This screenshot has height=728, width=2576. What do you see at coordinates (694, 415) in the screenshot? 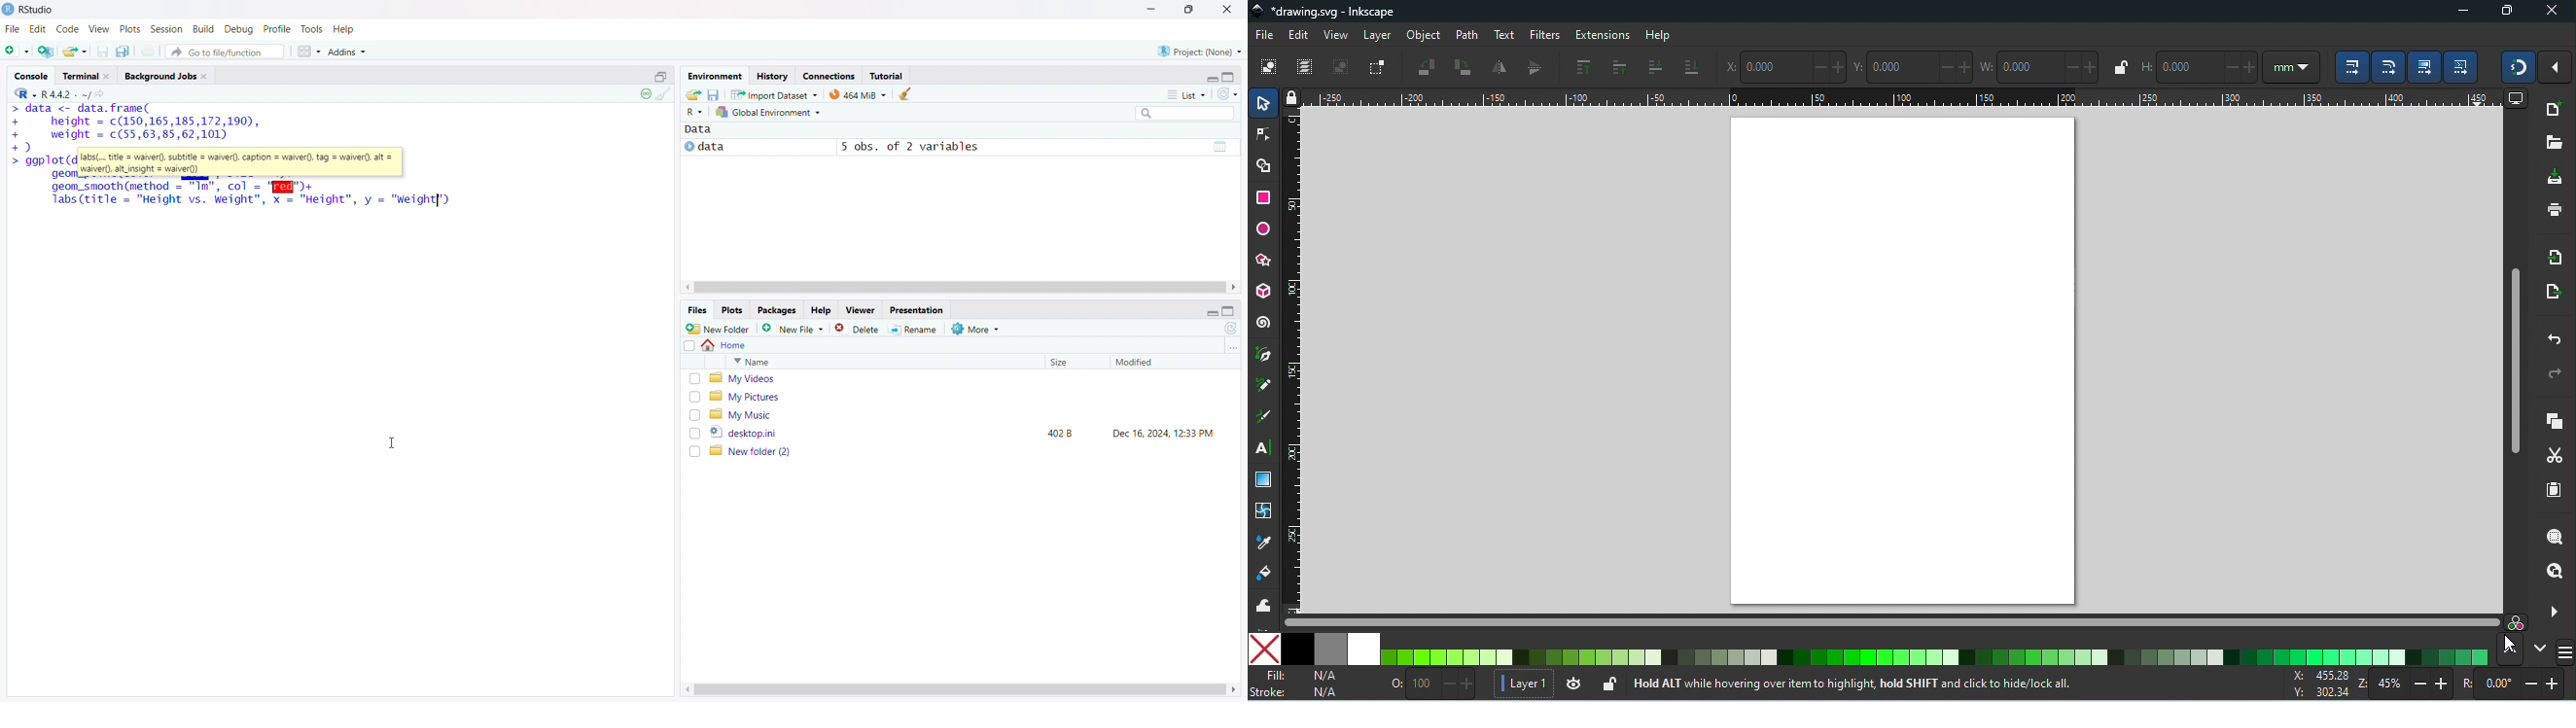
I see `select individual entries` at bounding box center [694, 415].